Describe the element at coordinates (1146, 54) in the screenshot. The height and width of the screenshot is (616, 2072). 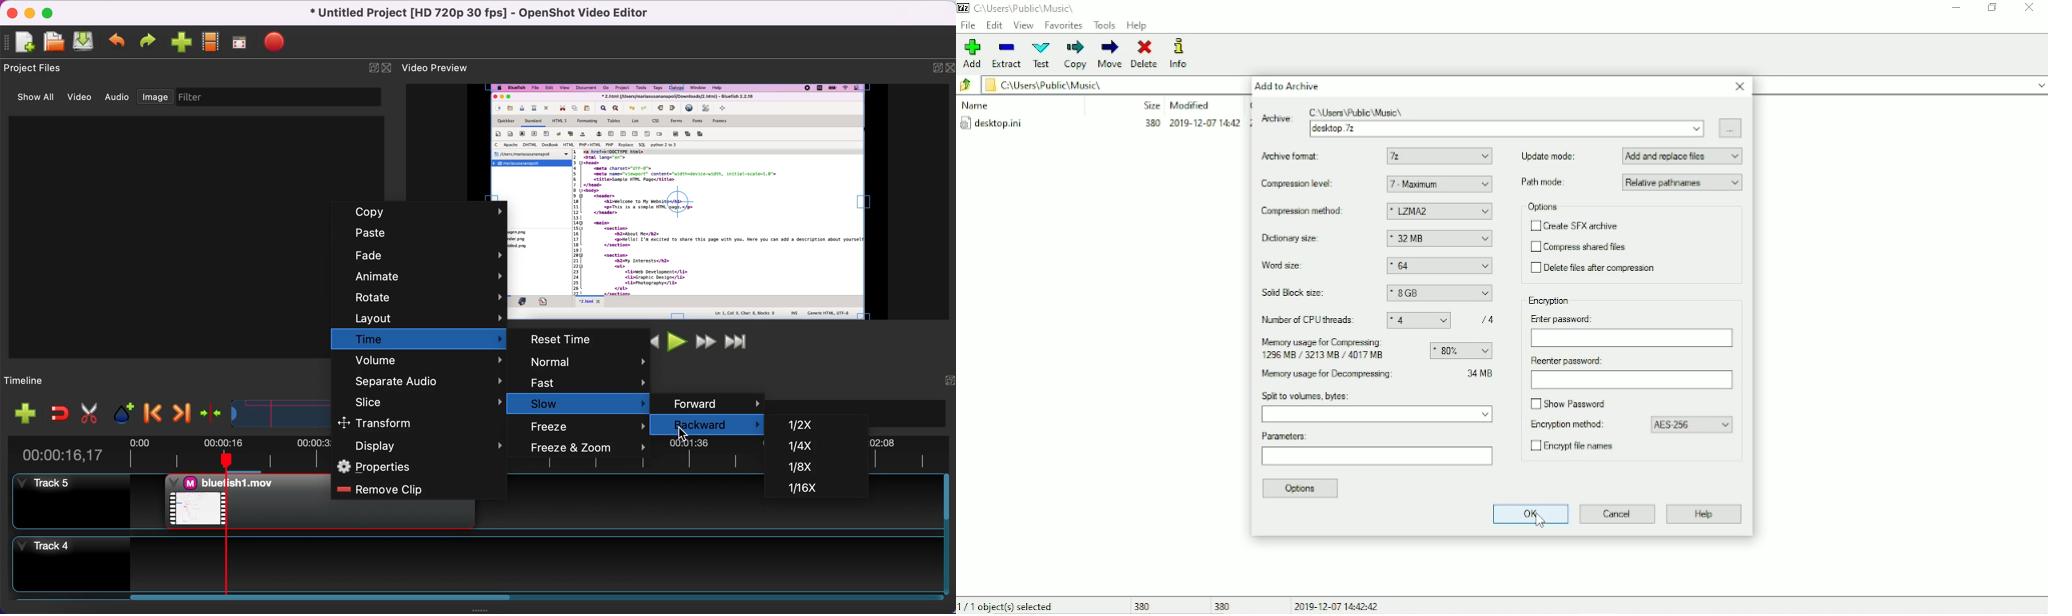
I see `Delete ` at that location.